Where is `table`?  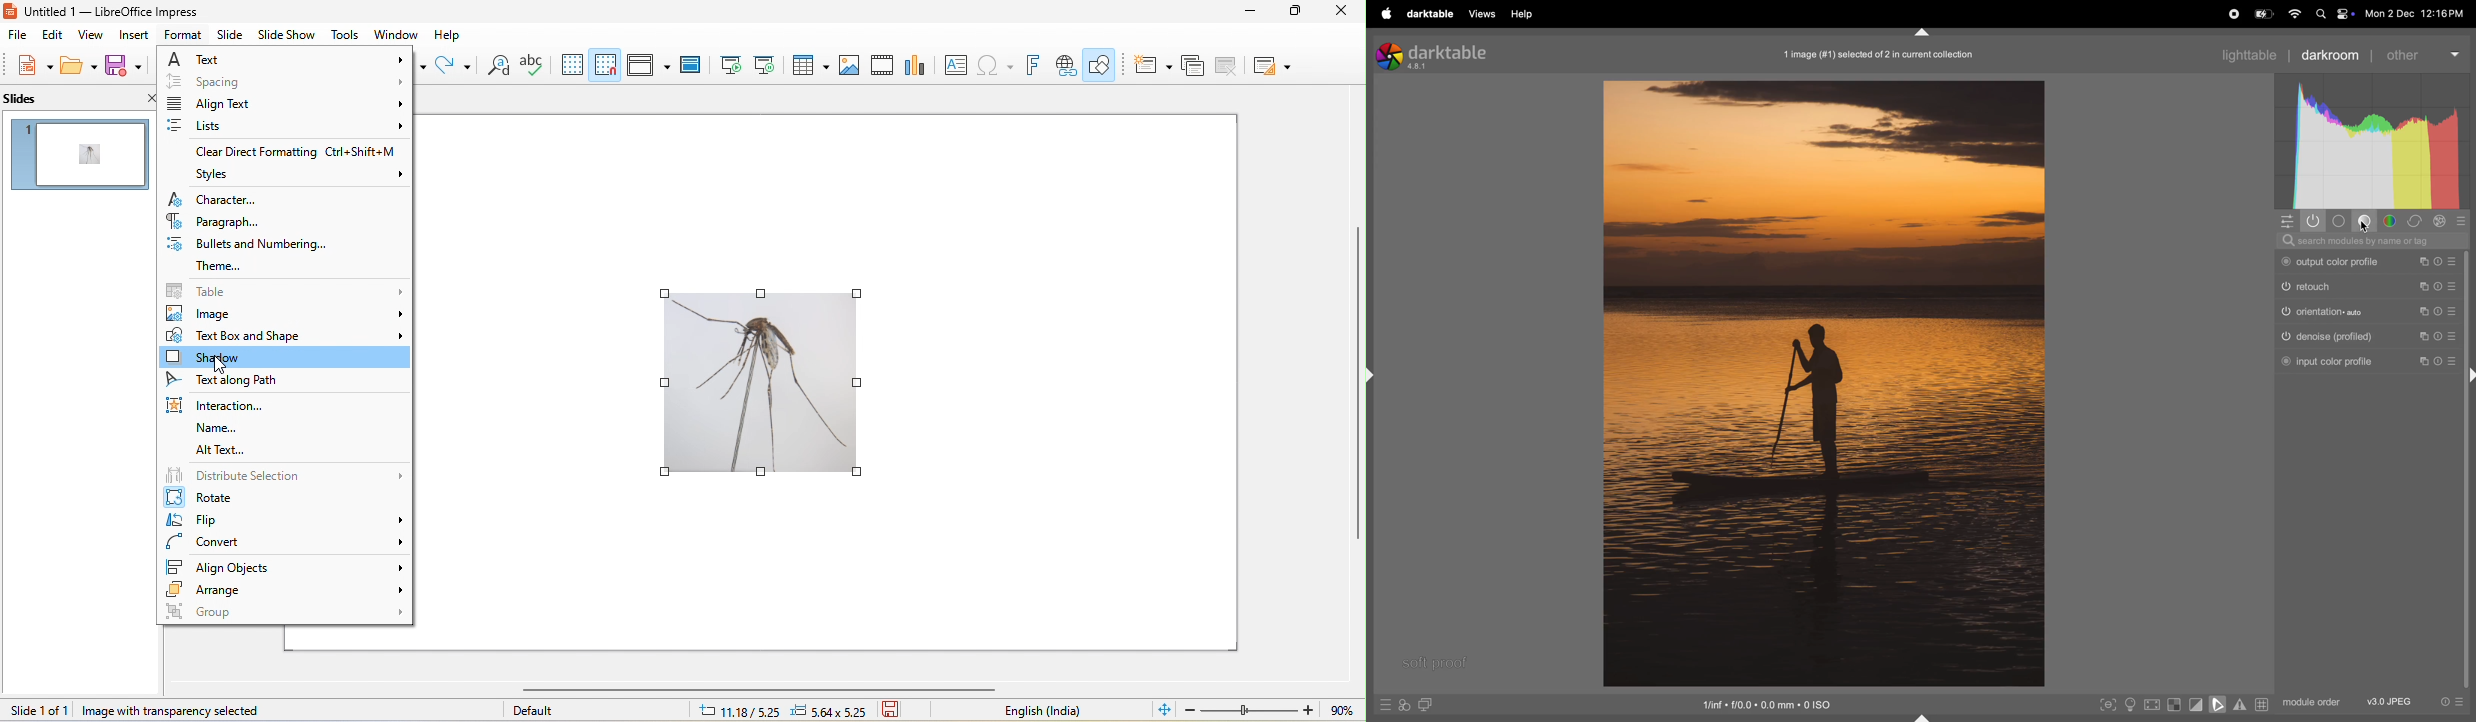 table is located at coordinates (288, 291).